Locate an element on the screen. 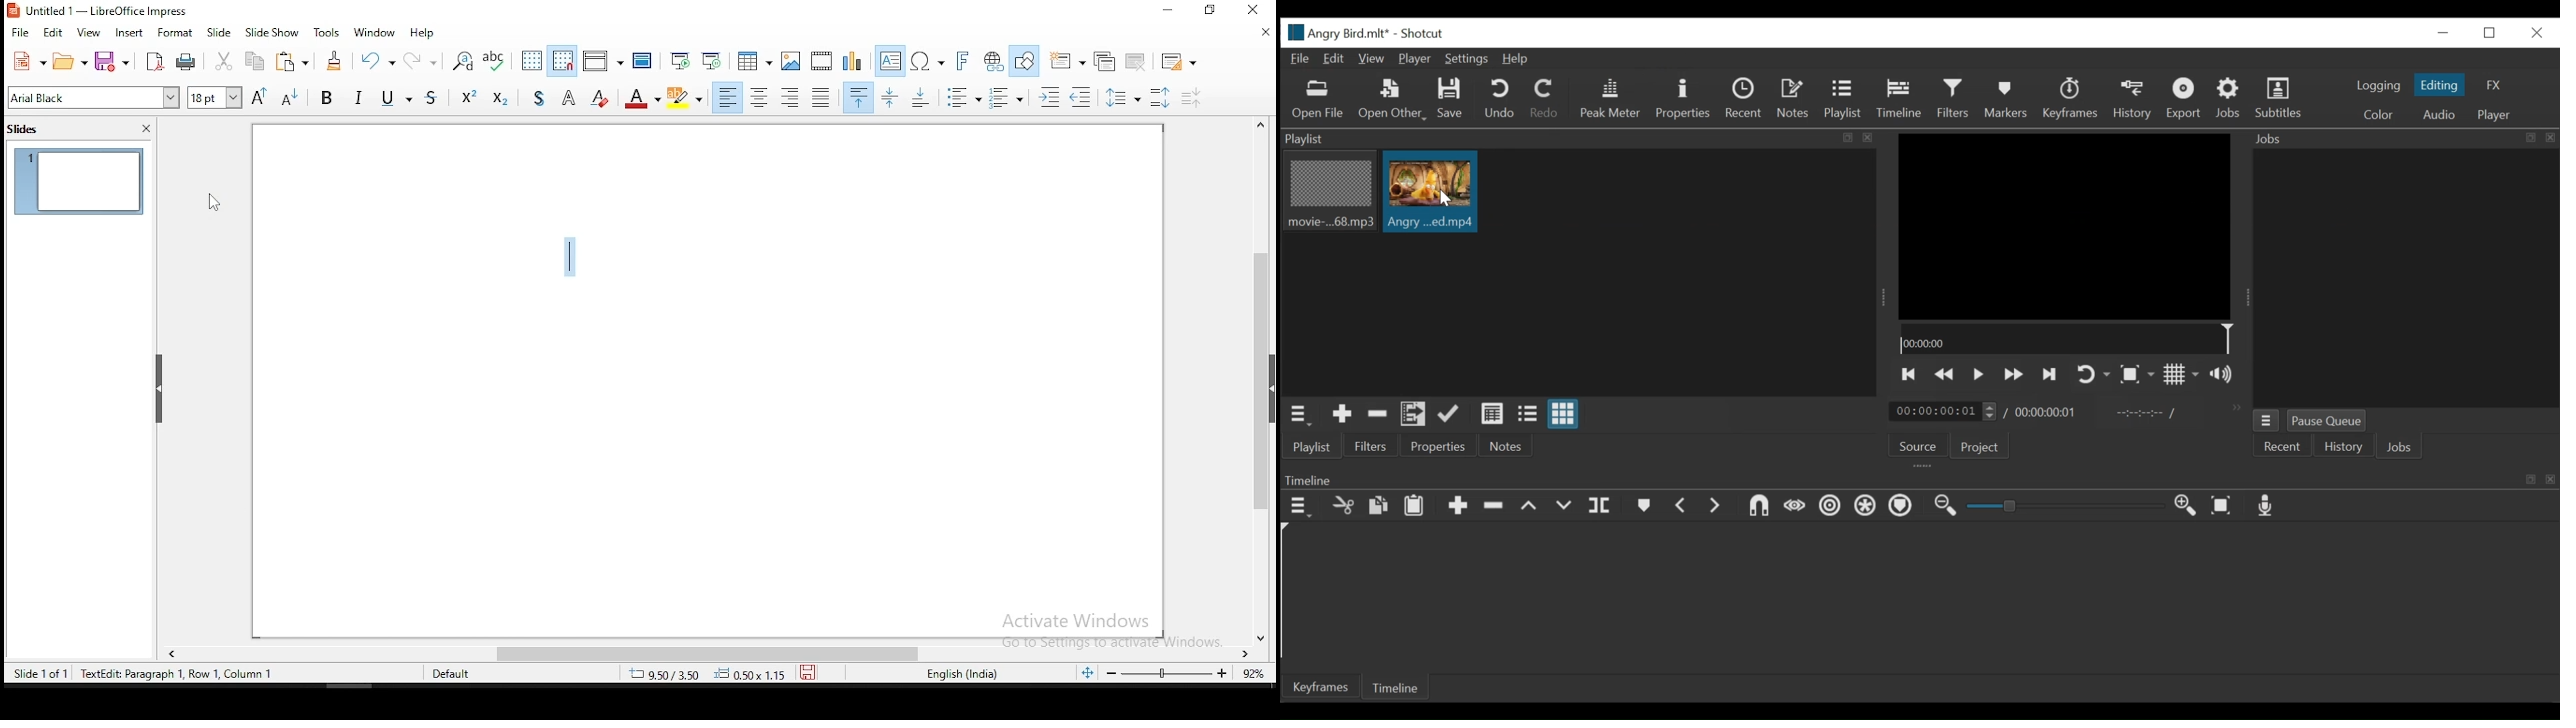 The width and height of the screenshot is (2576, 728). minimize is located at coordinates (1169, 10).